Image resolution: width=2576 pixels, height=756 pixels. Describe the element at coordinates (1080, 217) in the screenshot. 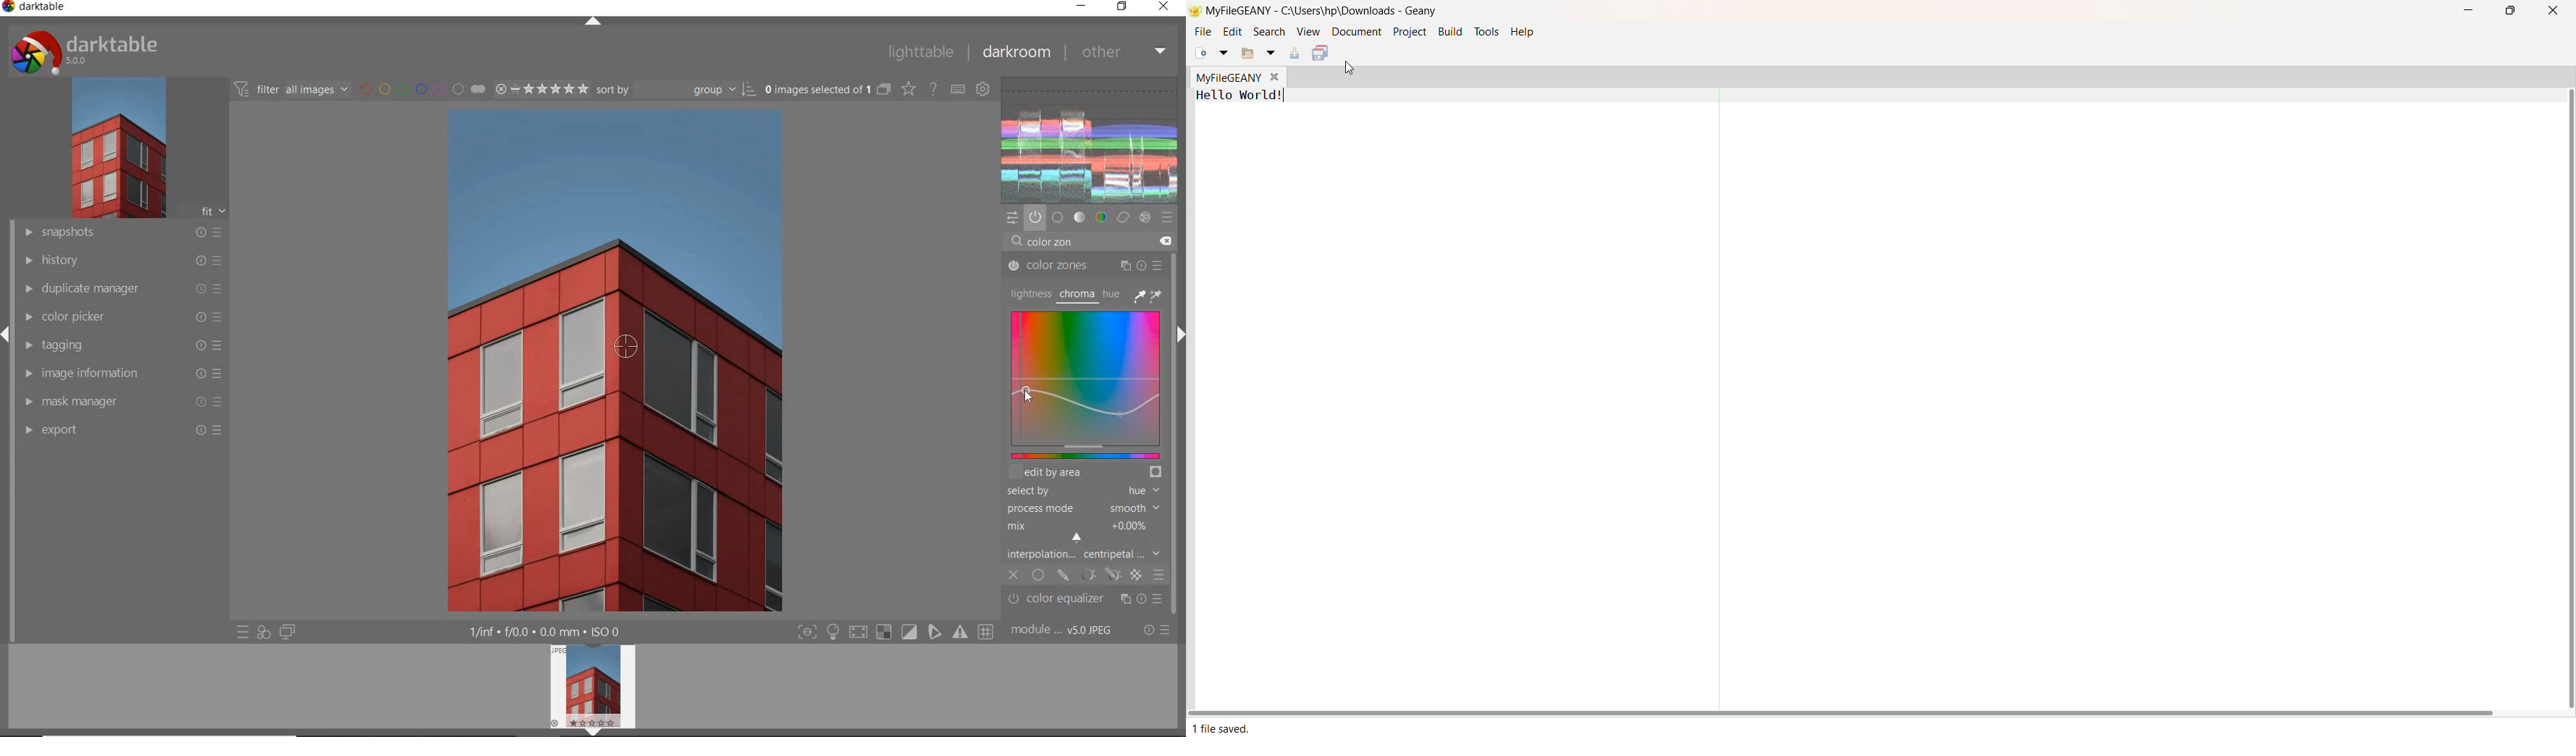

I see `tone` at that location.